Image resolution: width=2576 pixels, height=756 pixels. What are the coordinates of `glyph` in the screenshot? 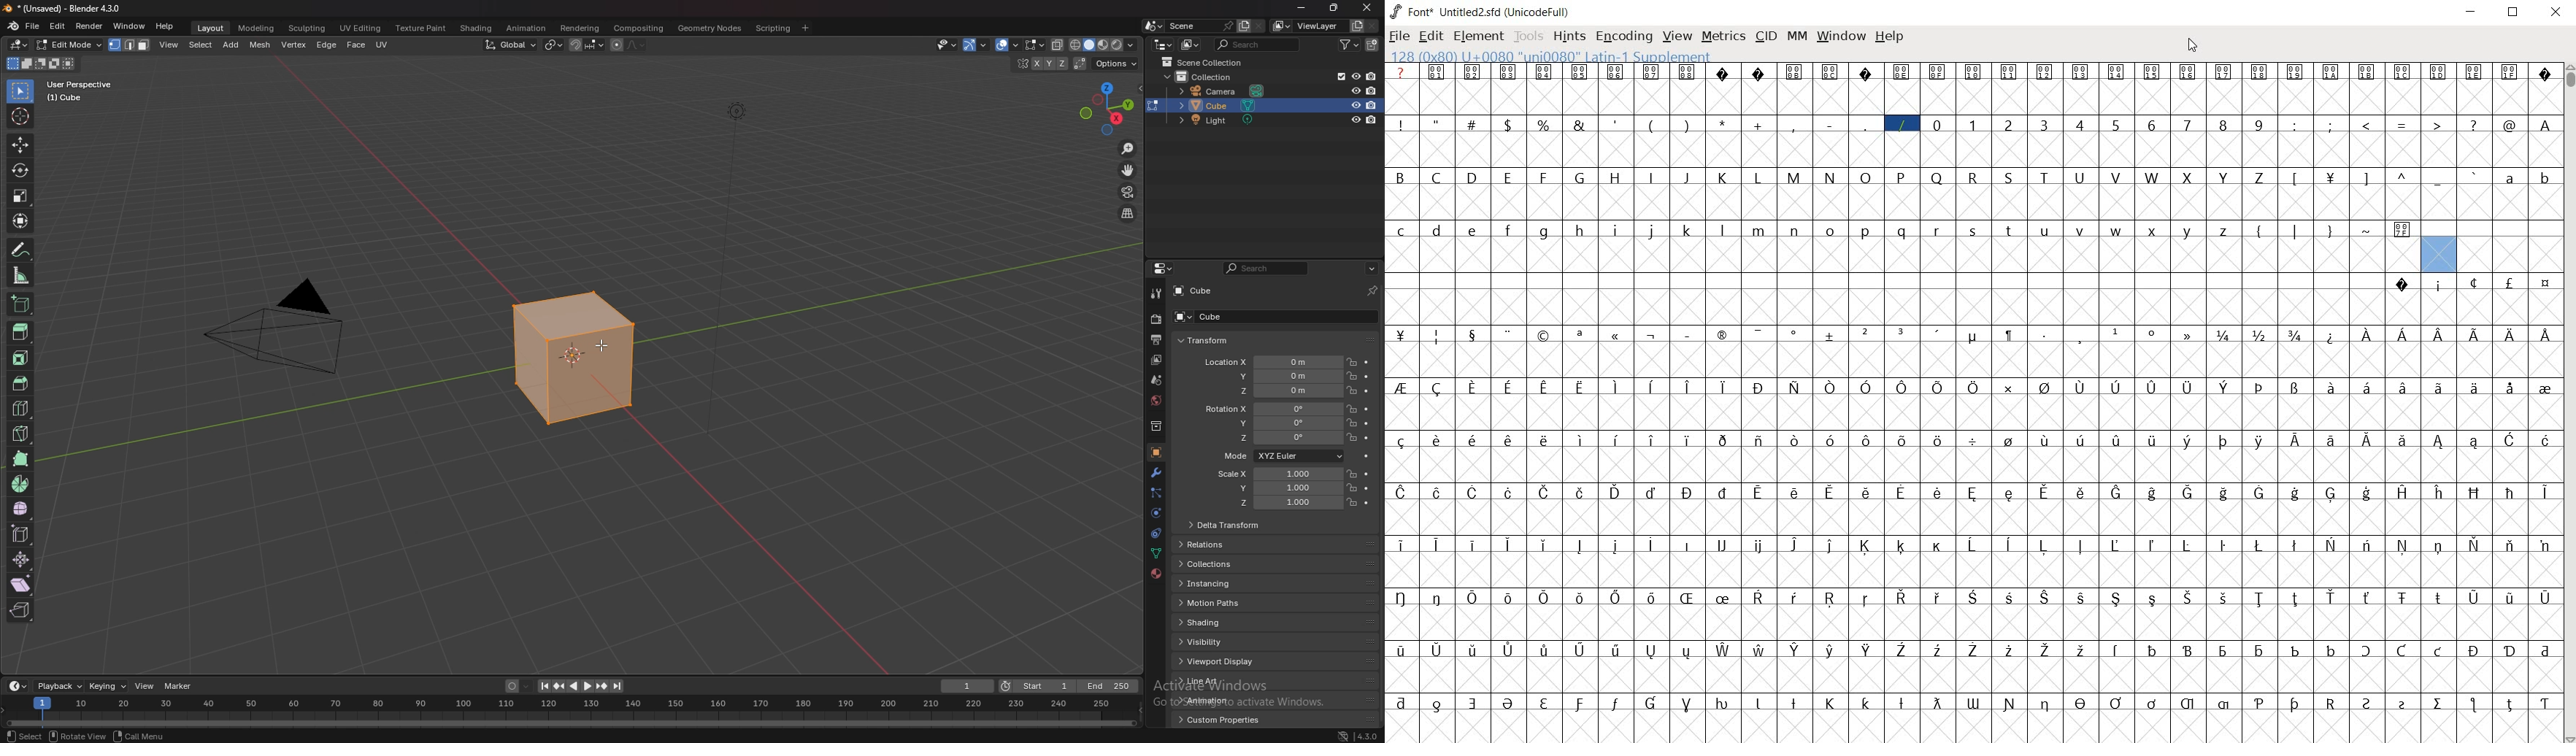 It's located at (1436, 544).